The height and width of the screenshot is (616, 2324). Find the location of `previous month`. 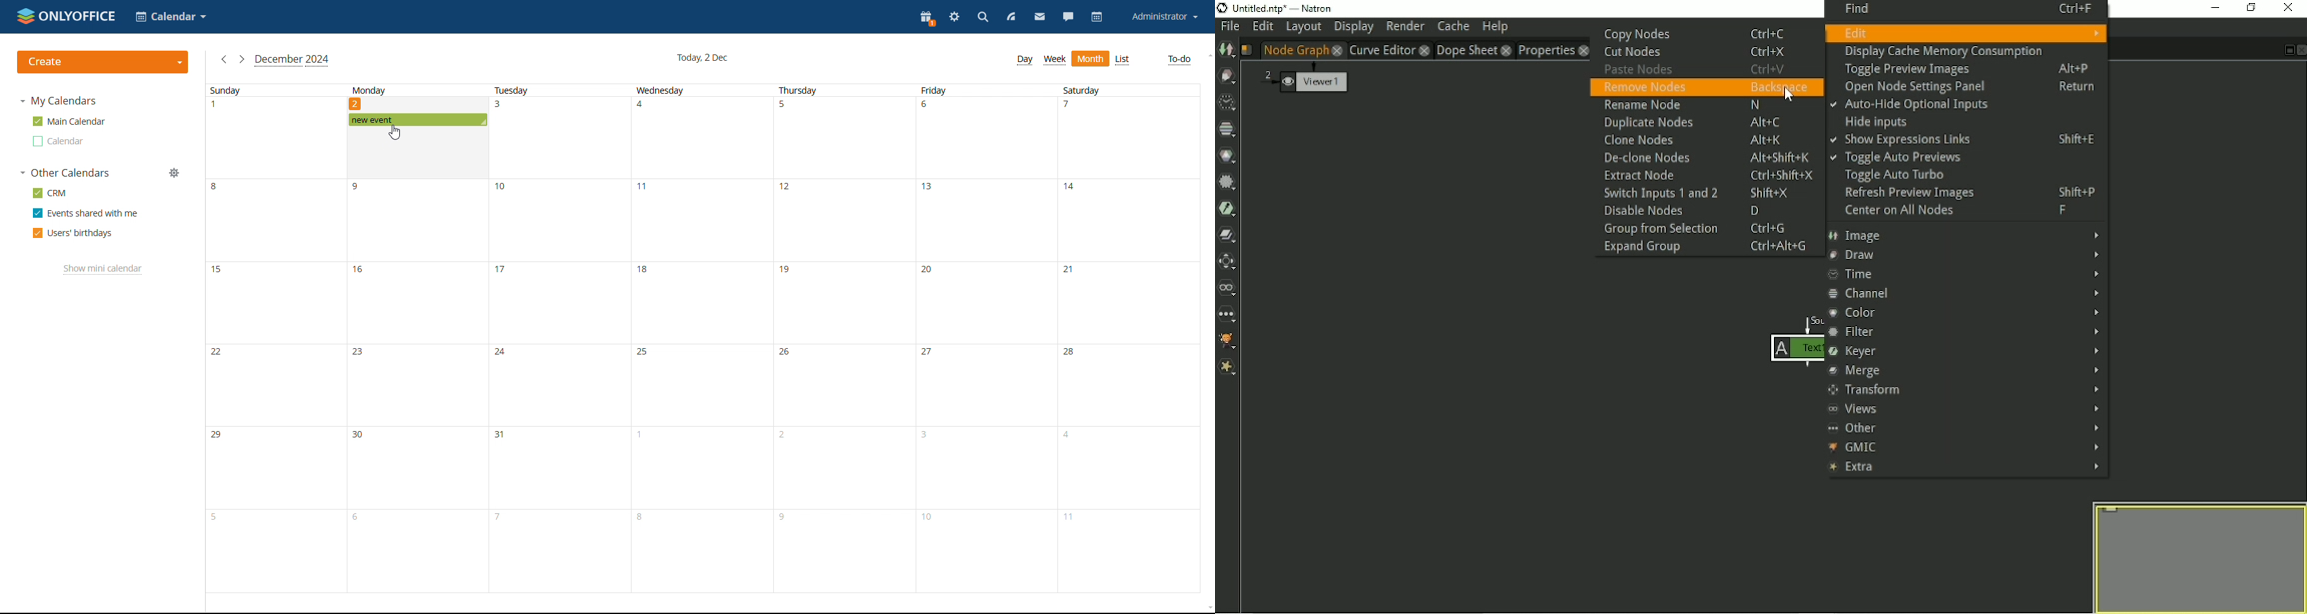

previous month is located at coordinates (223, 60).